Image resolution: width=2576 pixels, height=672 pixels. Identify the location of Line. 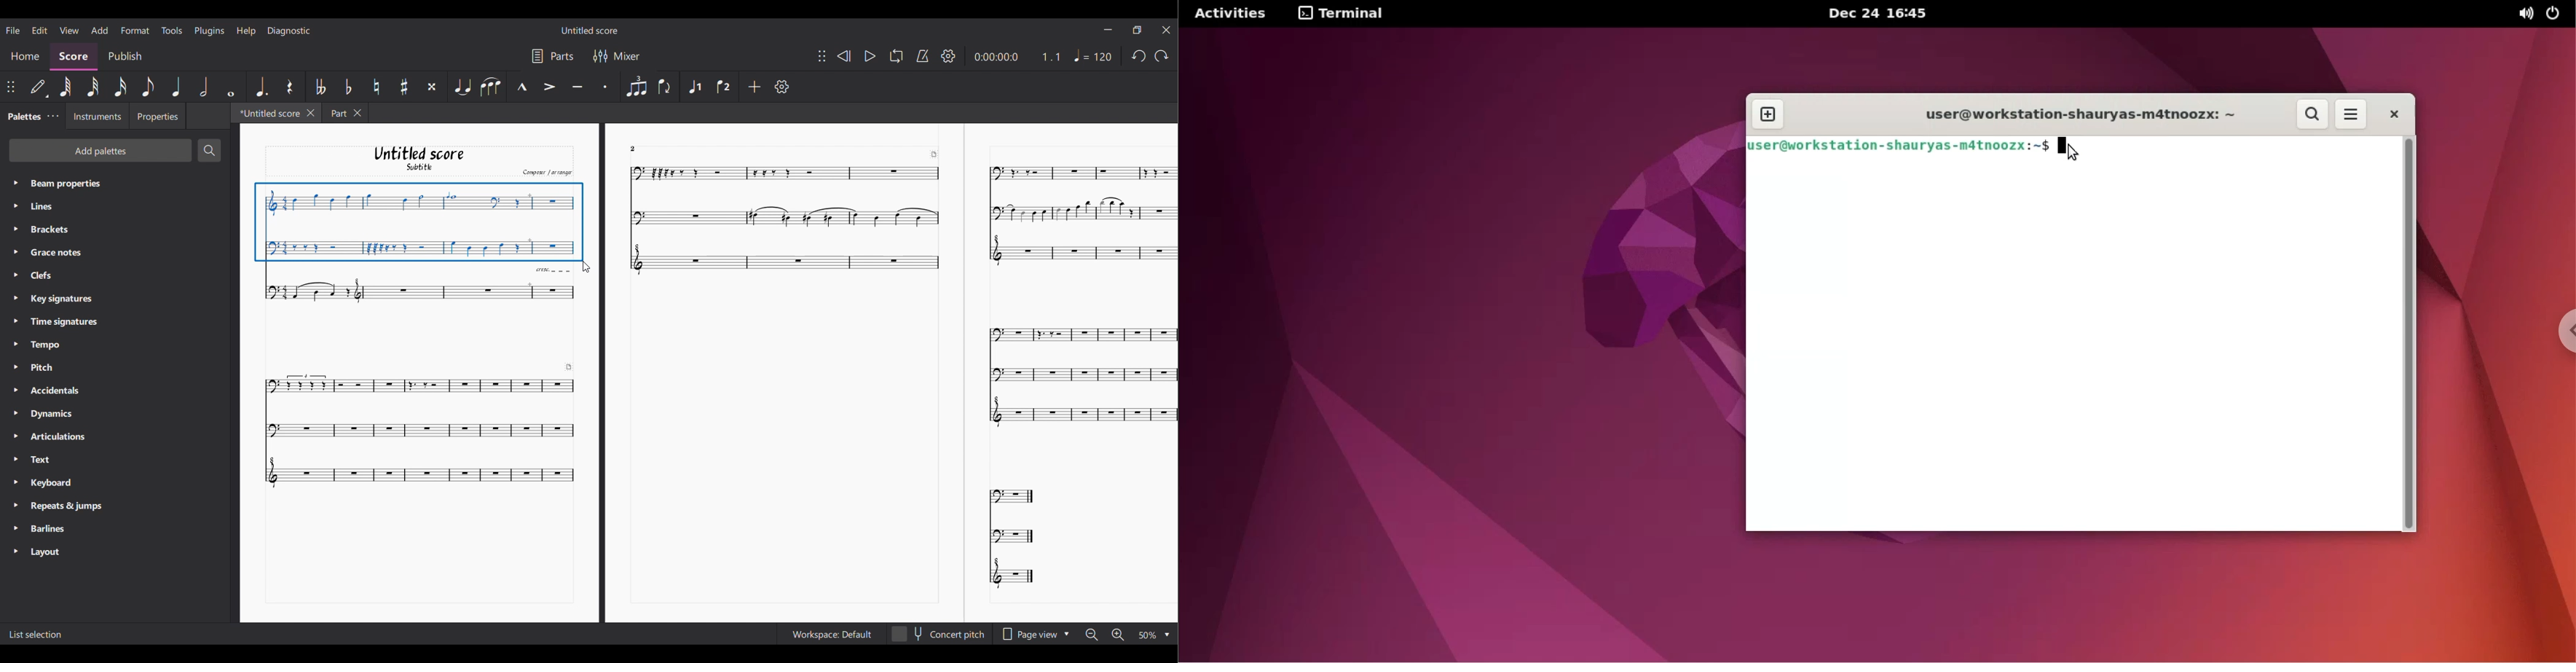
(53, 206).